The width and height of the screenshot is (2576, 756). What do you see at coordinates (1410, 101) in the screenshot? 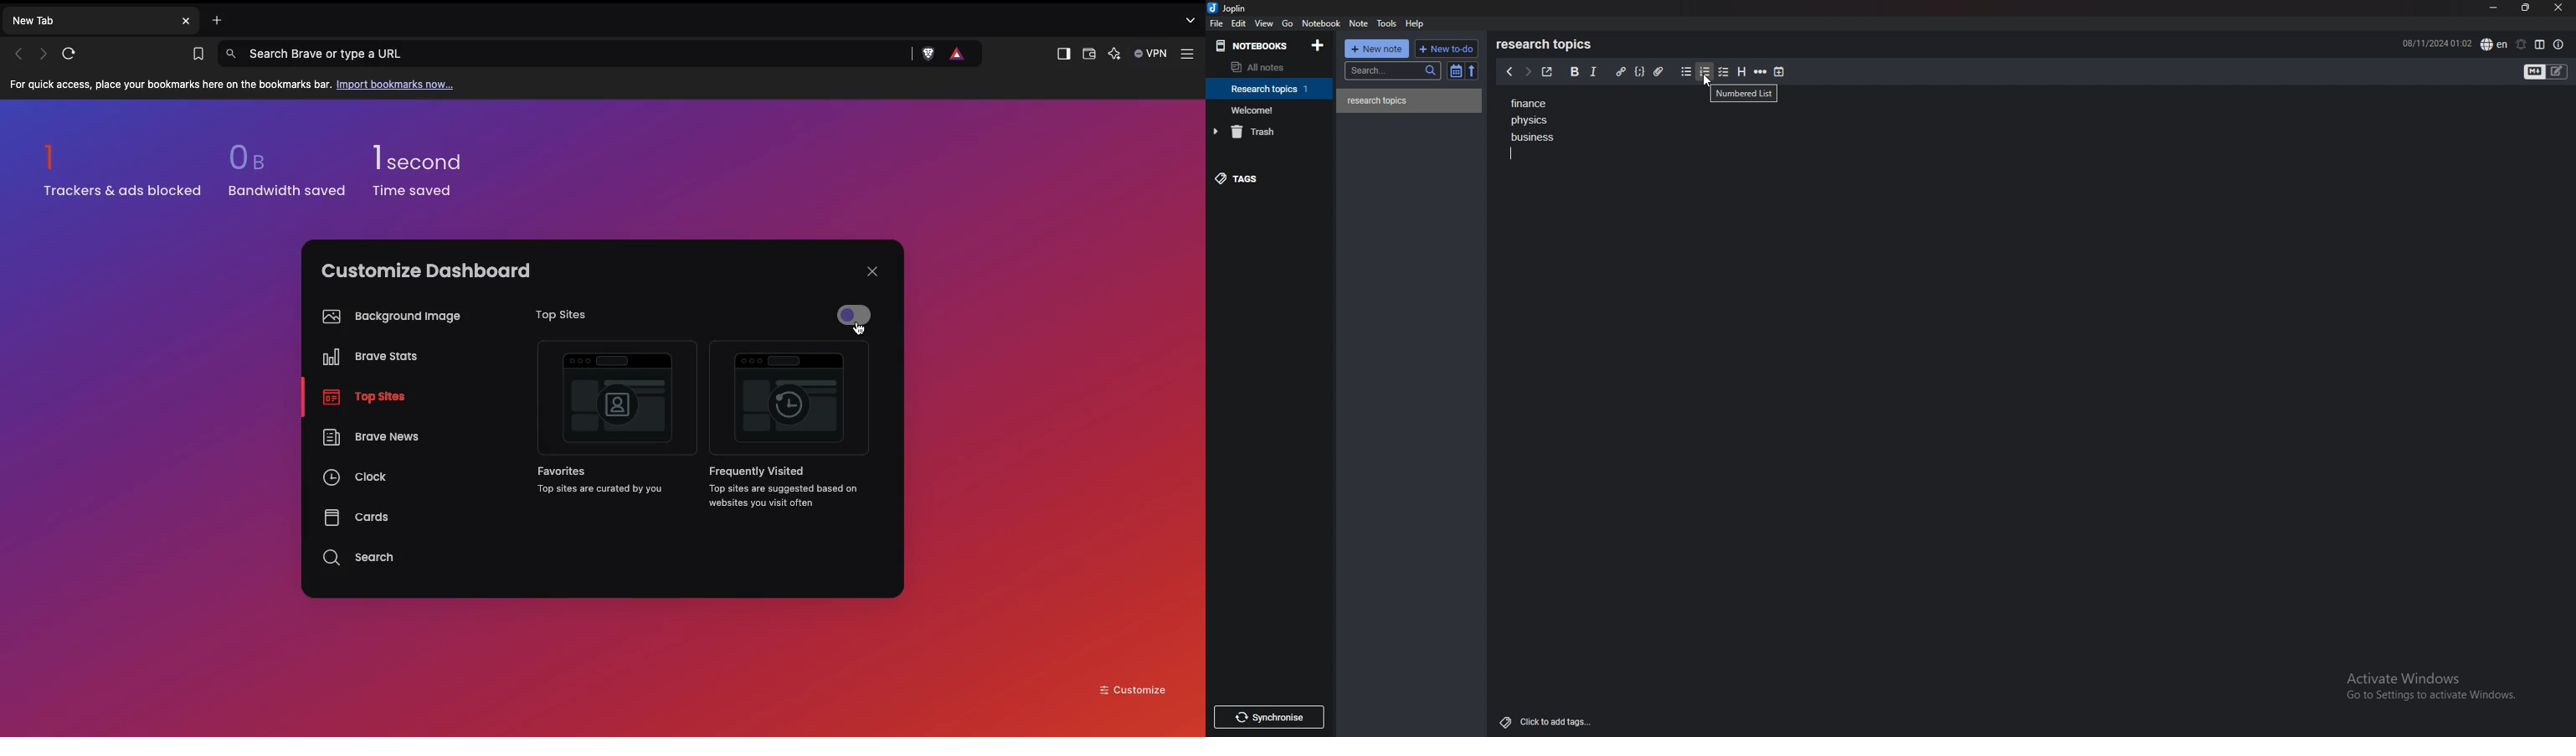
I see `note` at bounding box center [1410, 101].